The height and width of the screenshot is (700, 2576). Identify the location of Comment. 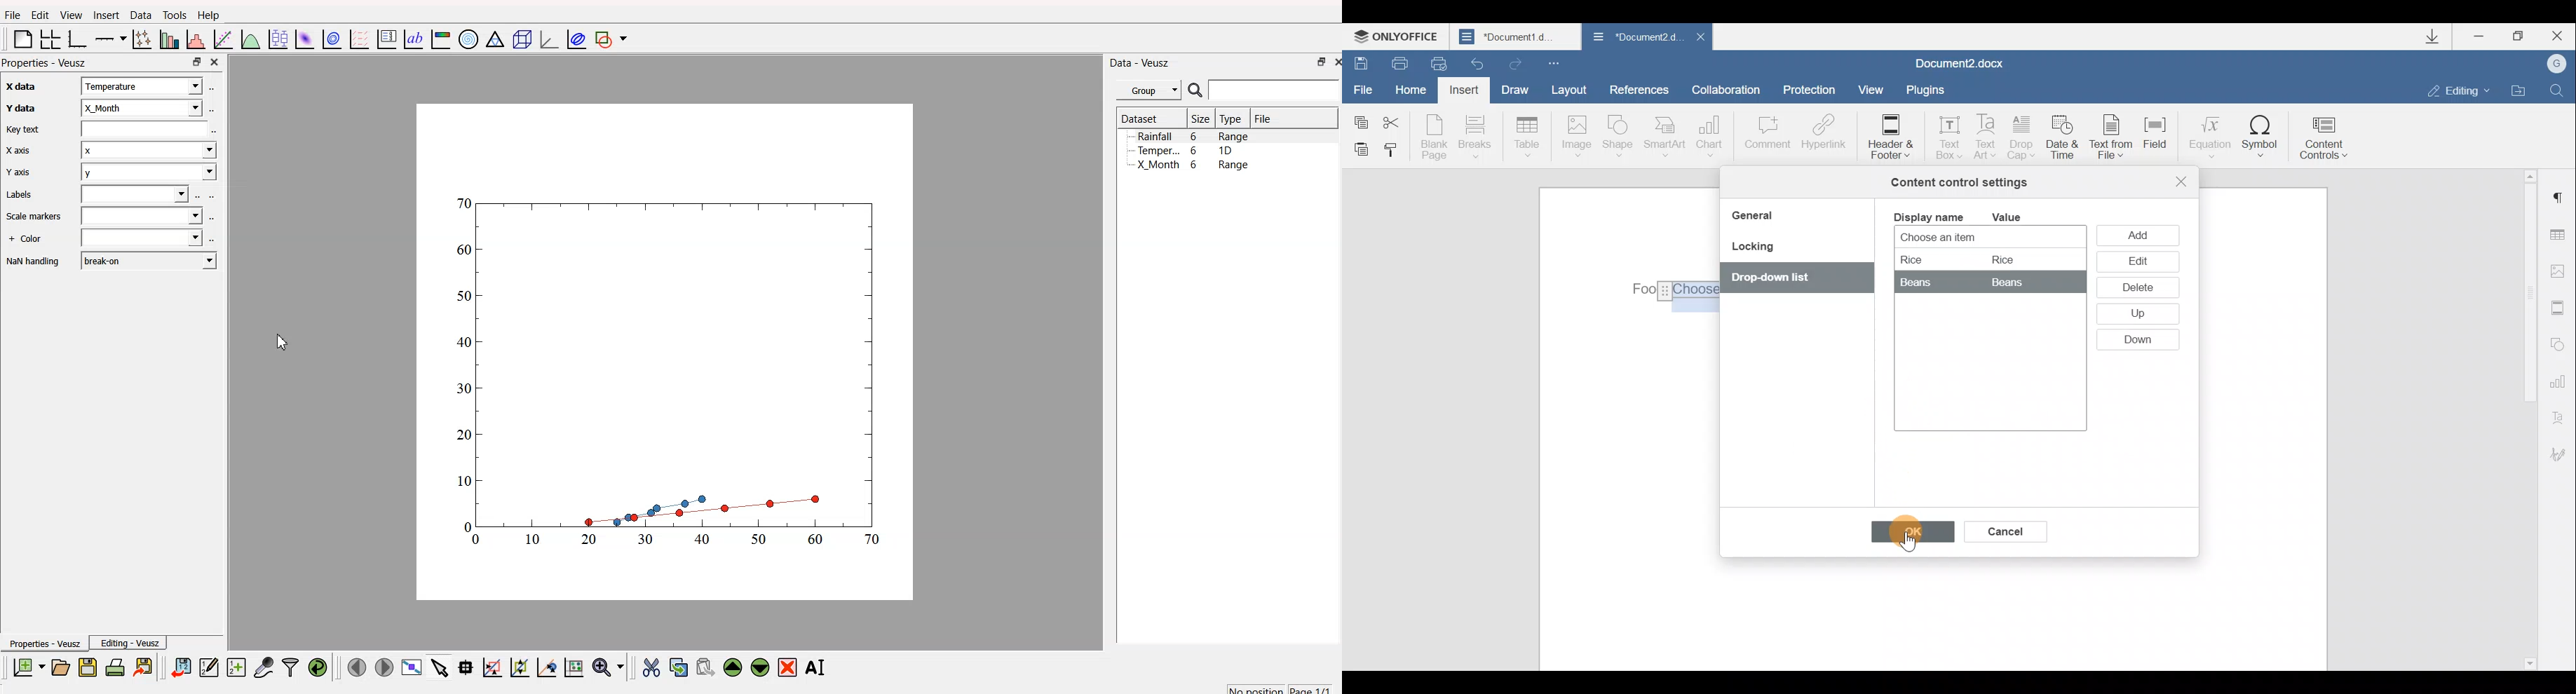
(1767, 139).